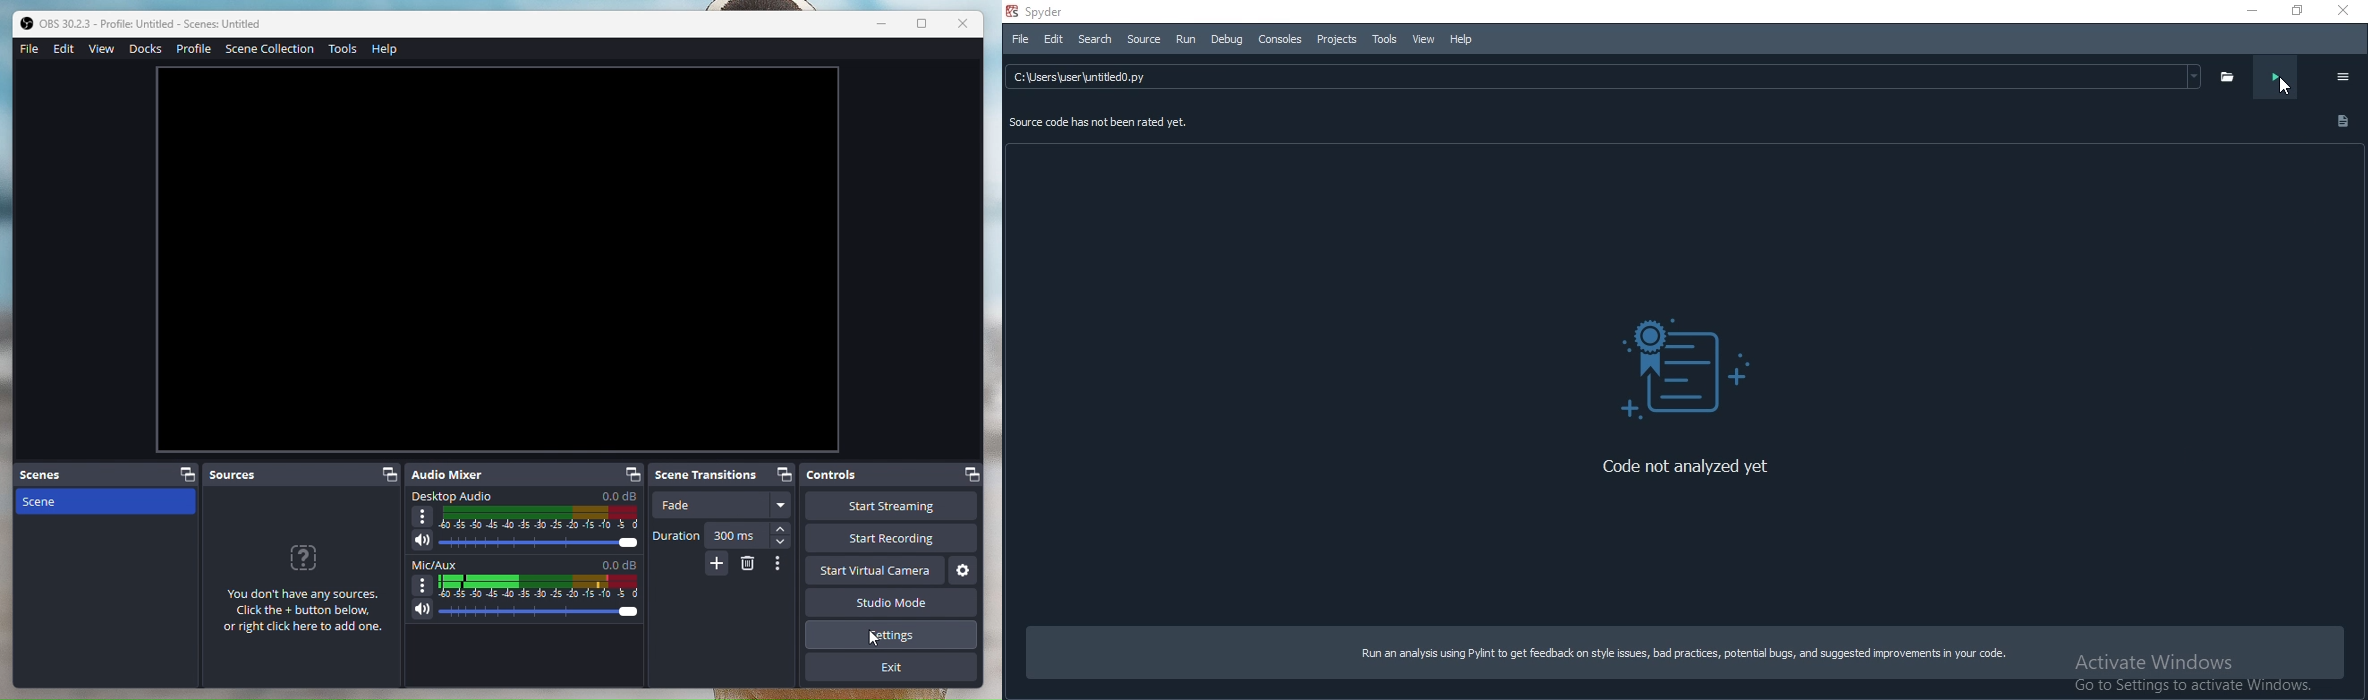 This screenshot has width=2380, height=700. I want to click on Sources, so click(304, 574).